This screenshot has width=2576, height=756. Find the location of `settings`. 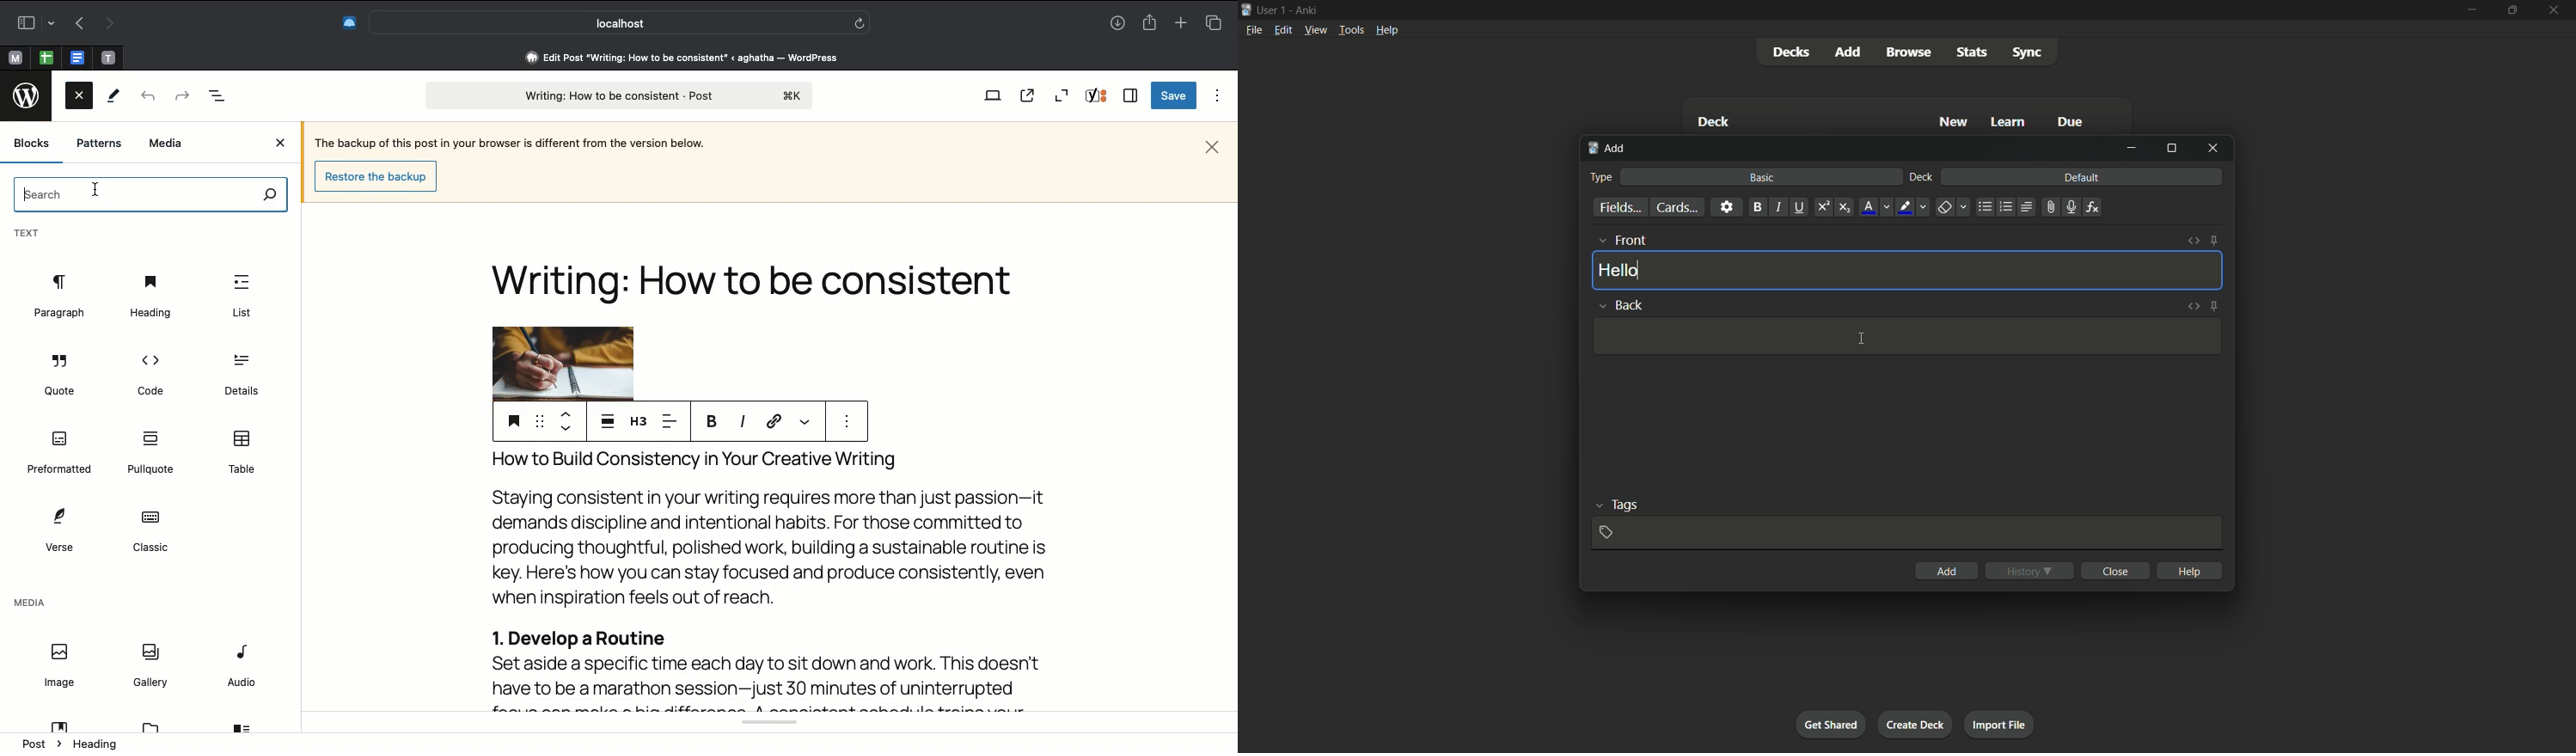

settings is located at coordinates (1726, 206).